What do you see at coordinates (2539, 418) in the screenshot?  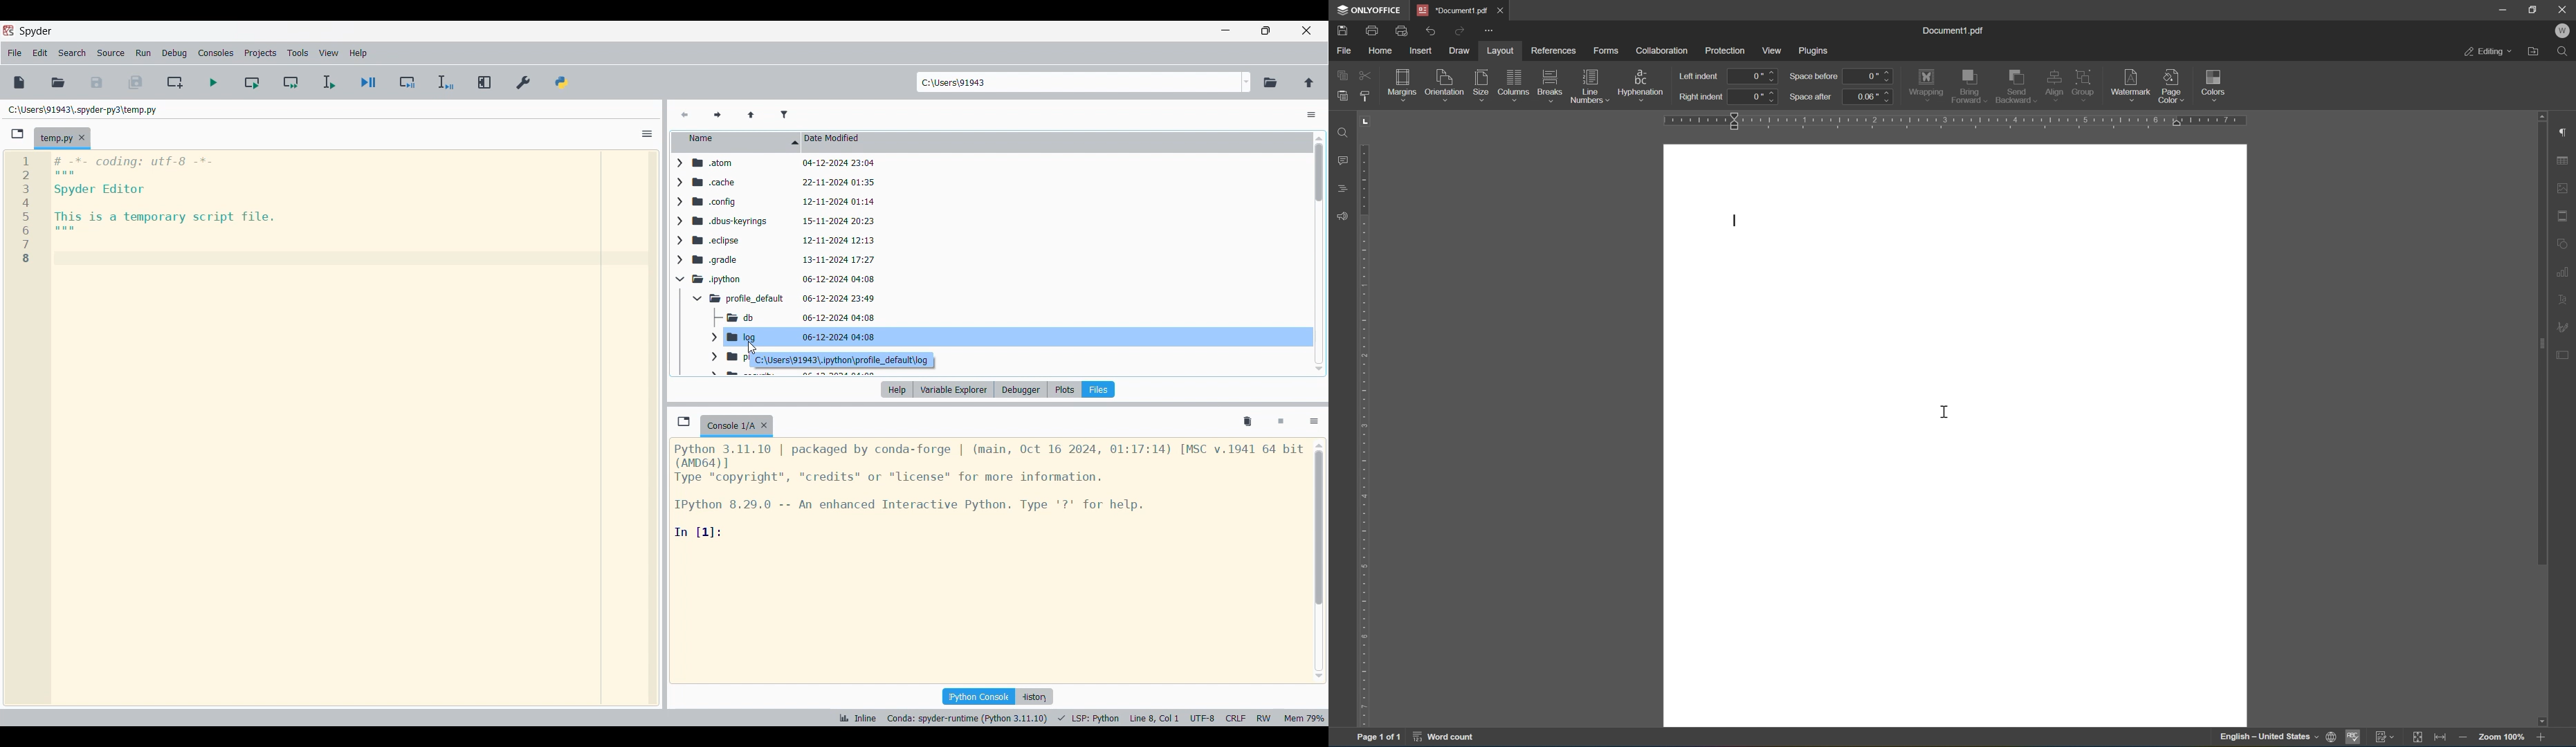 I see `scroll bar` at bounding box center [2539, 418].